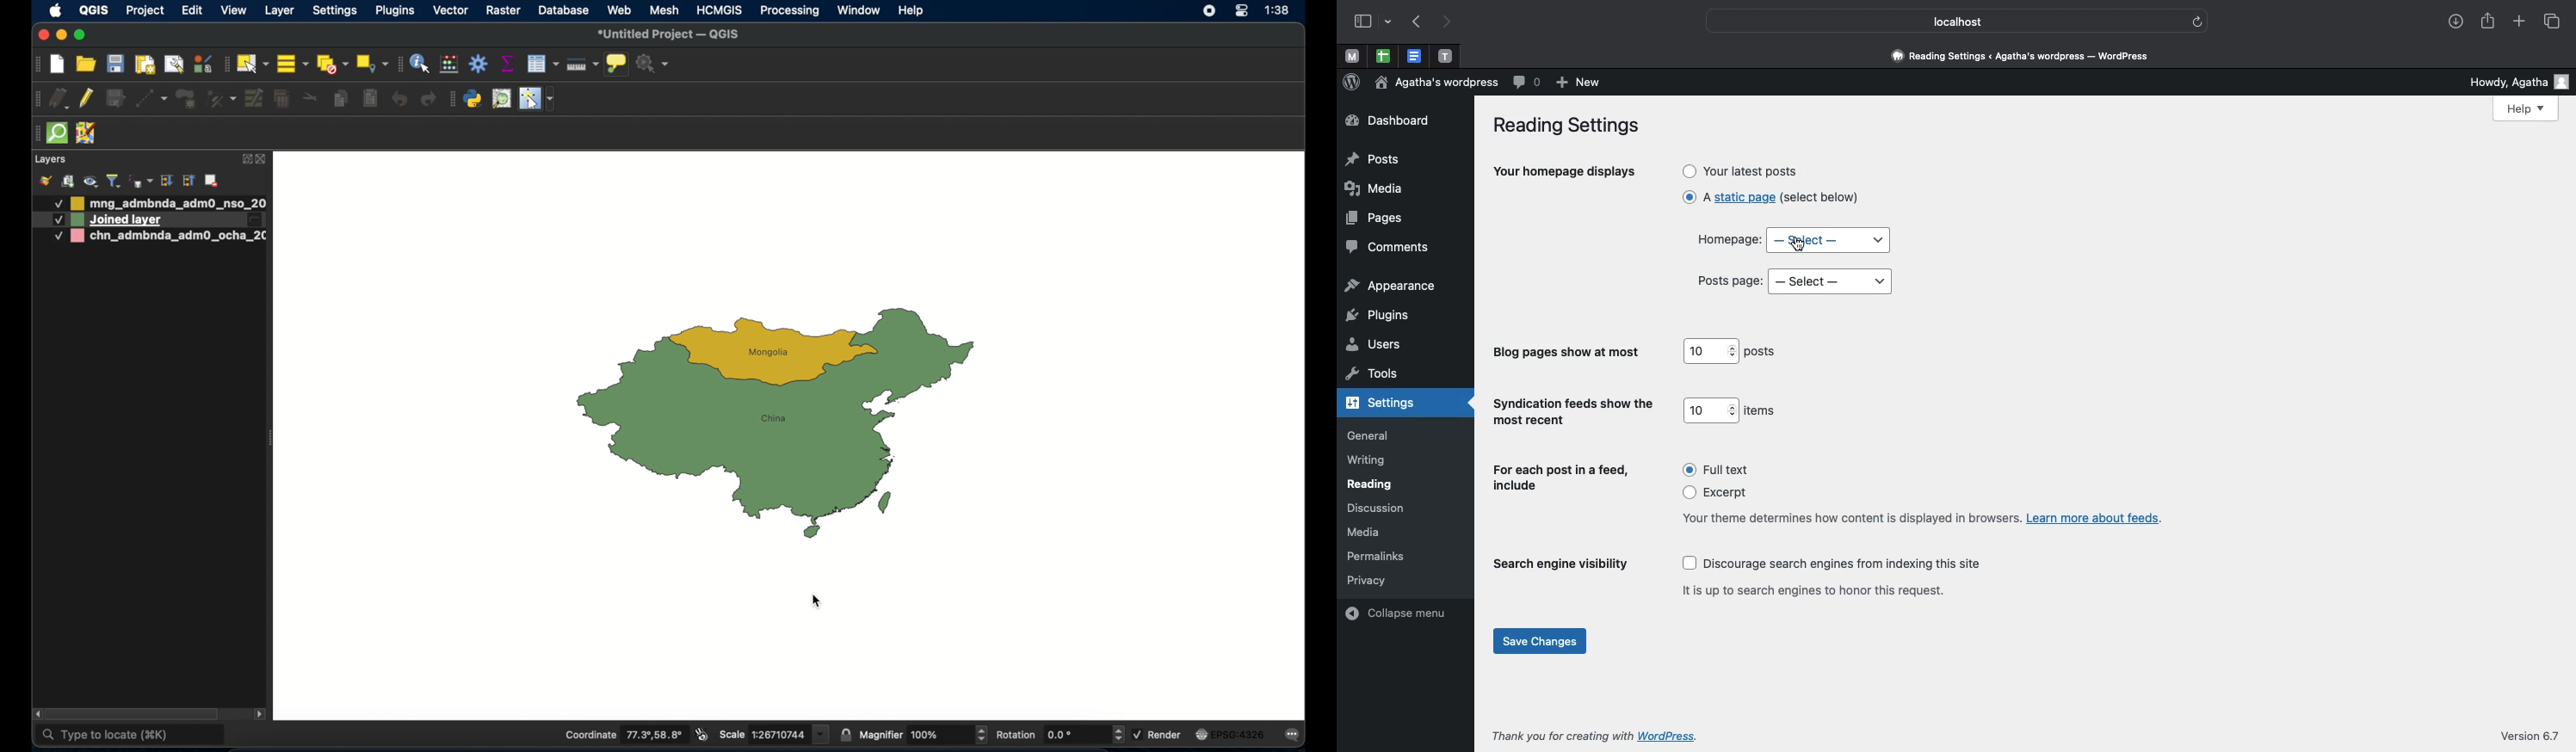 This screenshot has width=2576, height=756. I want to click on 10, so click(1710, 351).